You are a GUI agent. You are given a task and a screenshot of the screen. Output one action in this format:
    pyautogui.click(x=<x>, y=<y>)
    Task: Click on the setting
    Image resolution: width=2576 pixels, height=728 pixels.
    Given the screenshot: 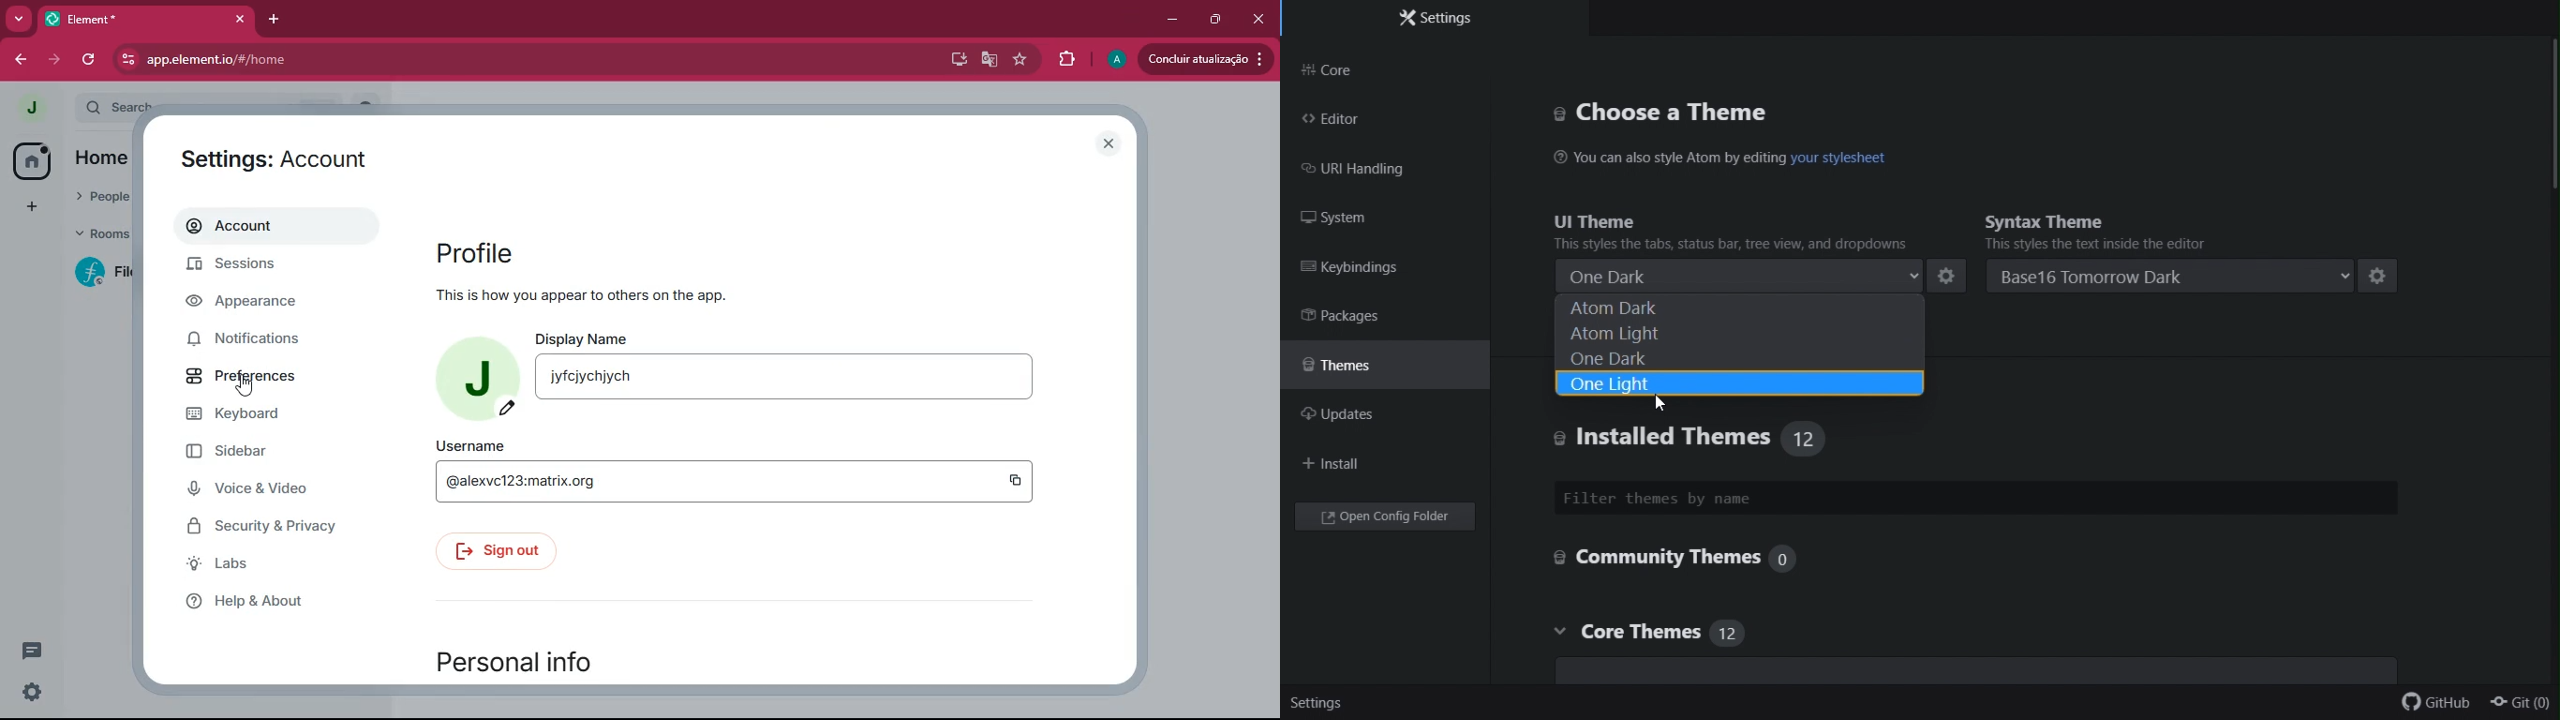 What is the action you would take?
    pyautogui.click(x=1949, y=276)
    